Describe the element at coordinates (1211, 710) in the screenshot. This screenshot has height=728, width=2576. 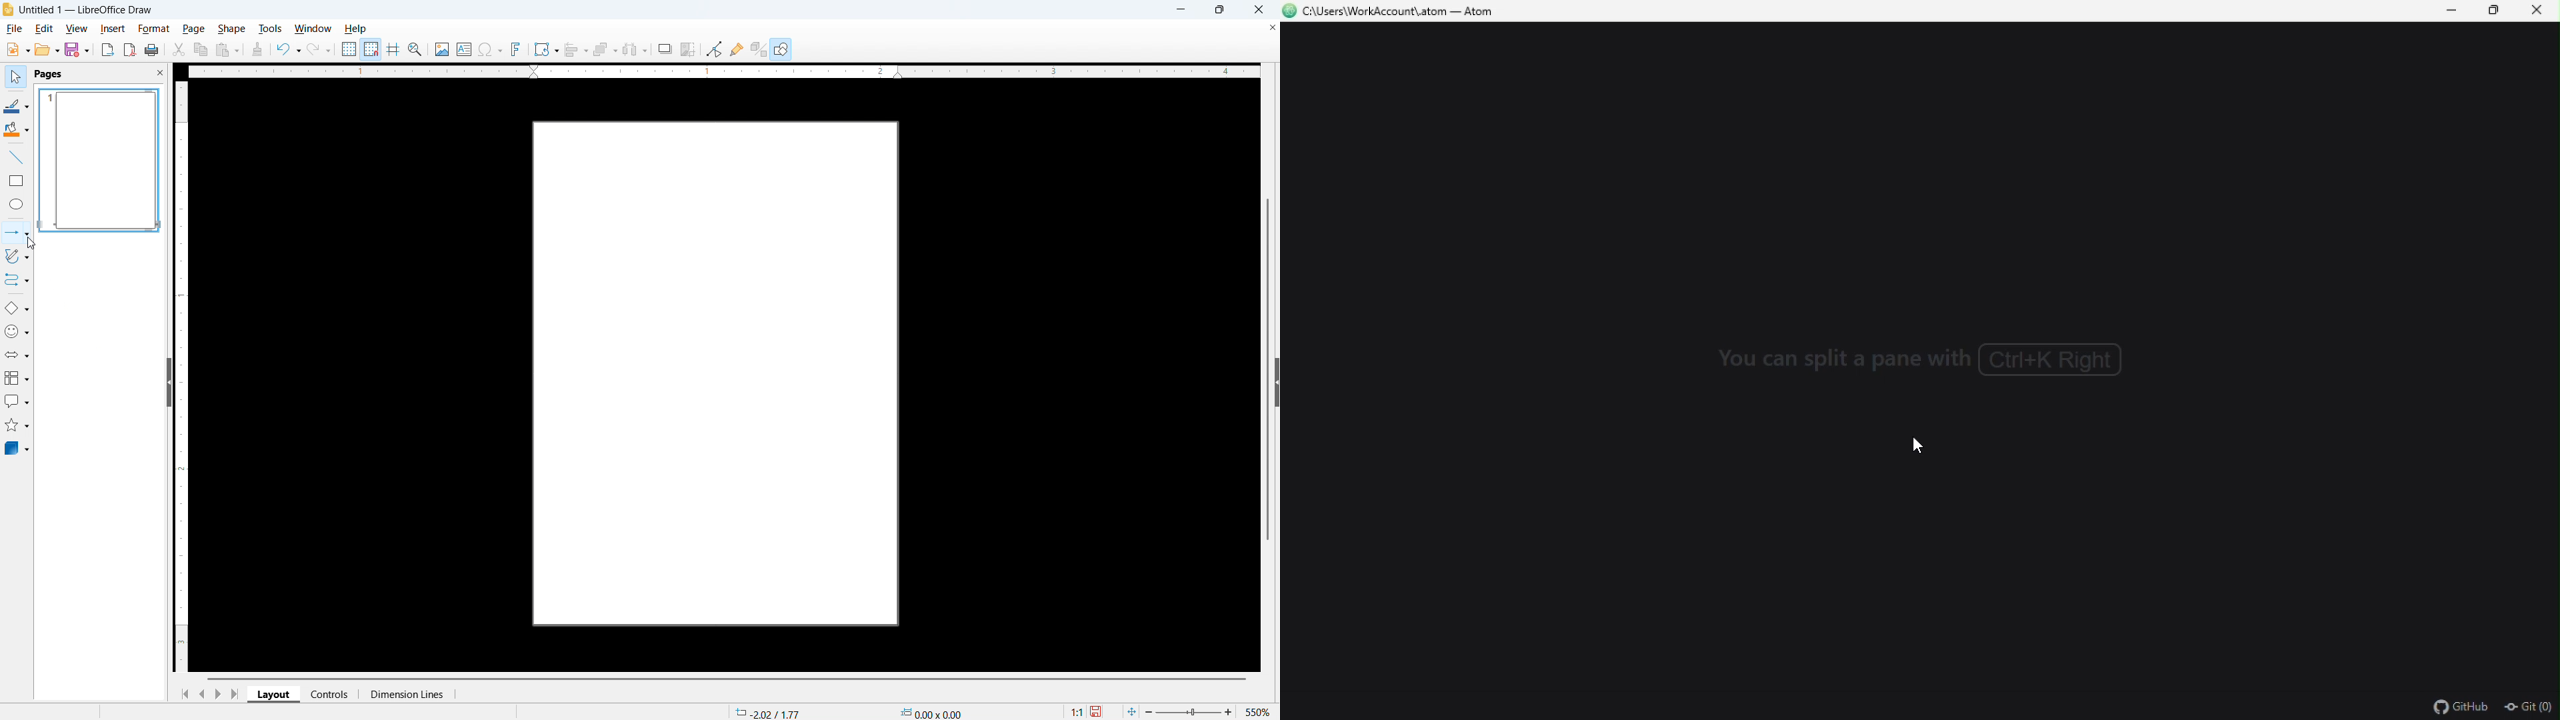
I see `zoom 550%` at that location.